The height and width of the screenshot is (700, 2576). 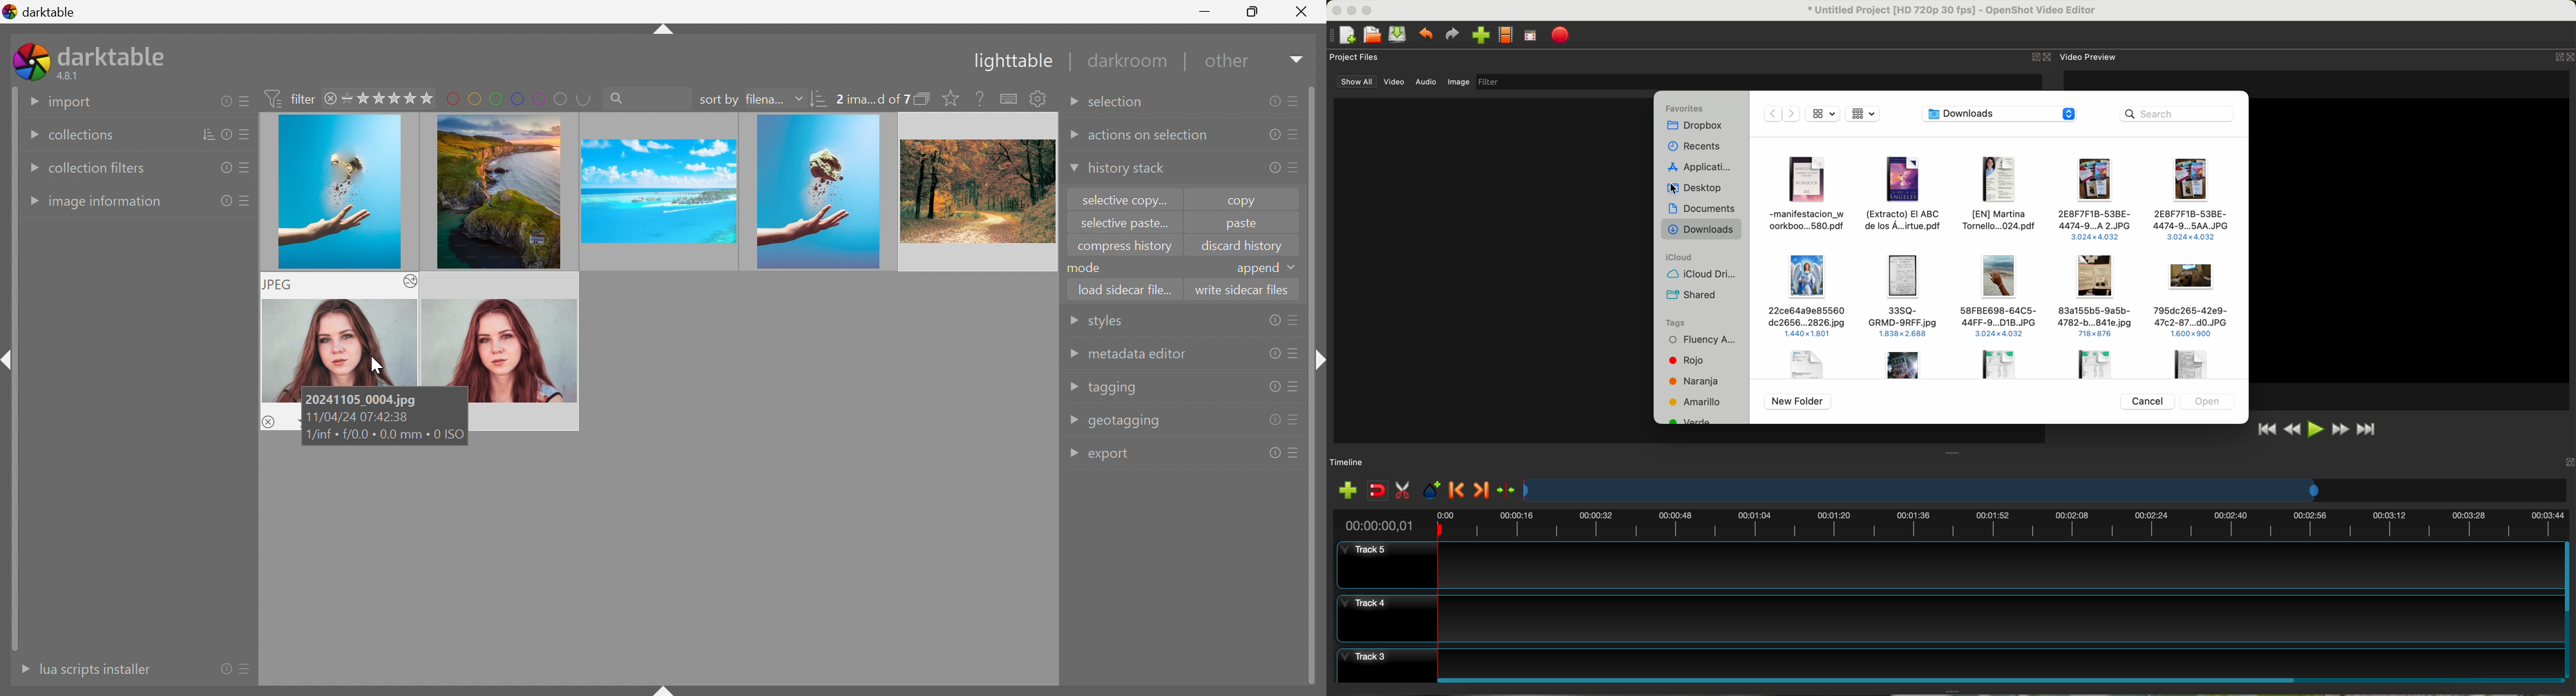 I want to click on collection filters, so click(x=98, y=168).